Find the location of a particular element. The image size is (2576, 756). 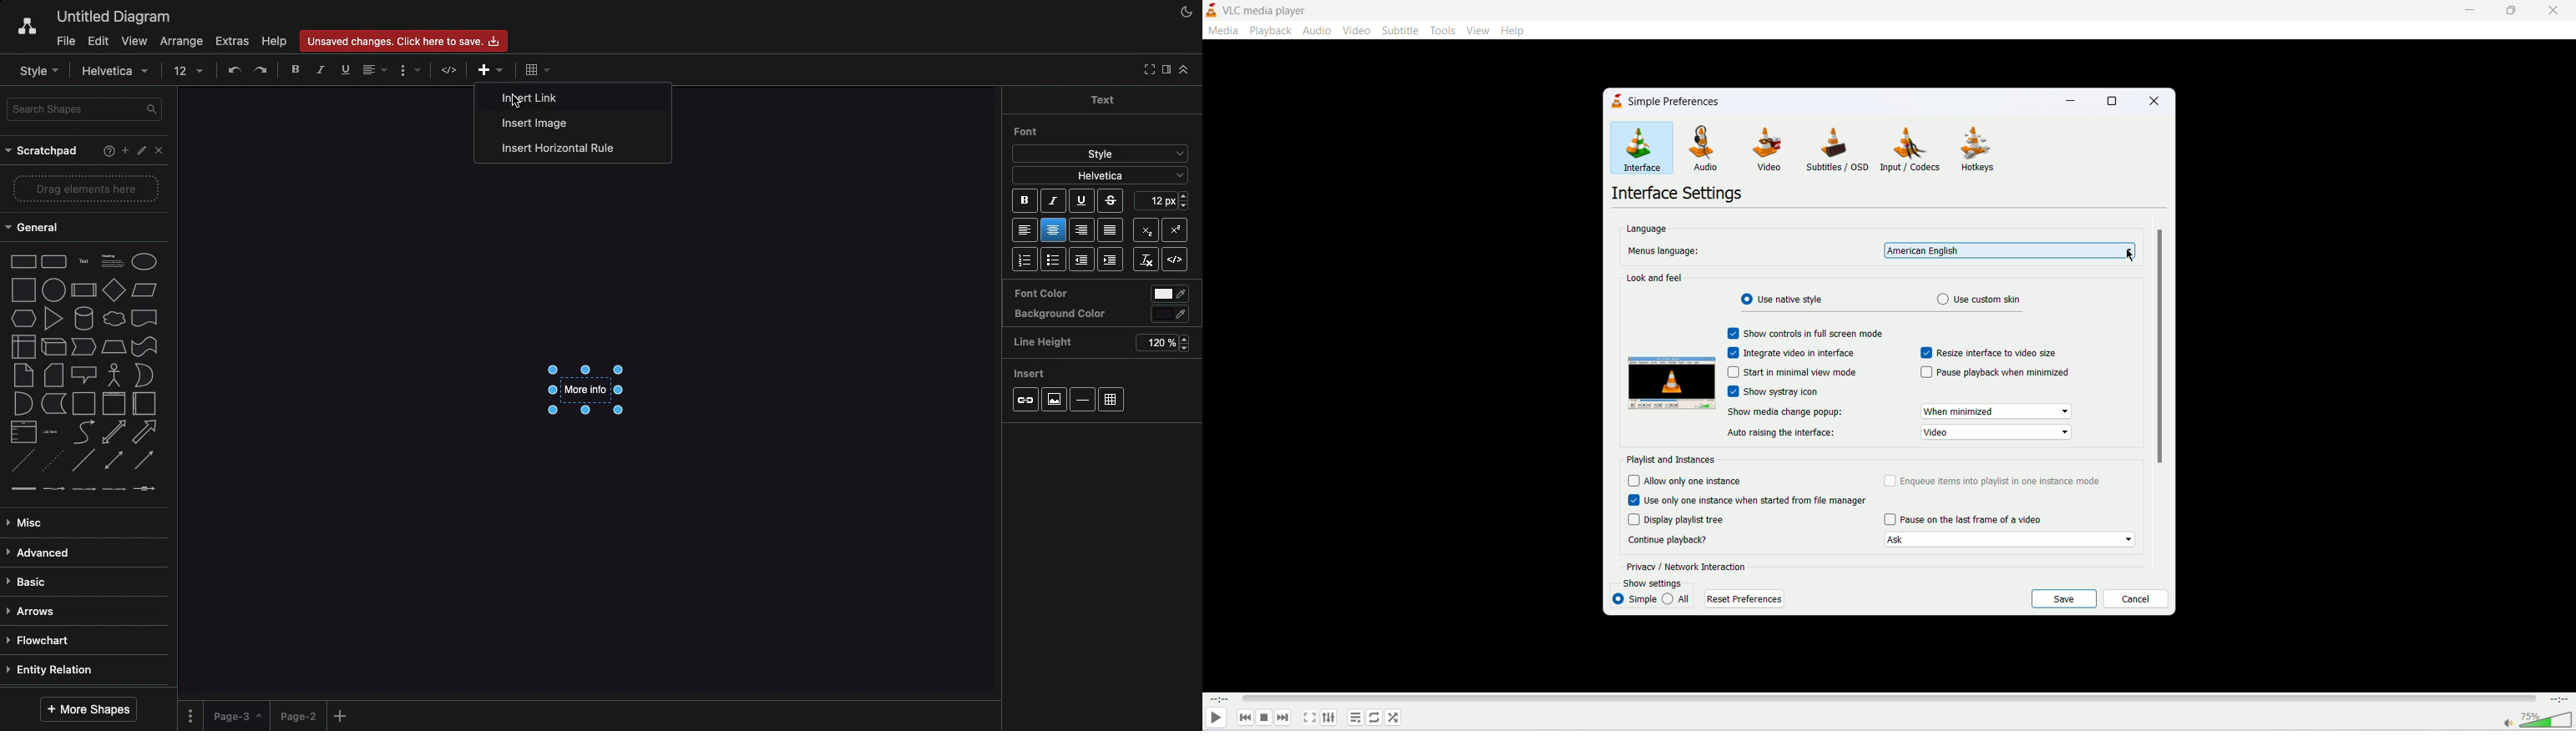

previous is located at coordinates (1247, 720).